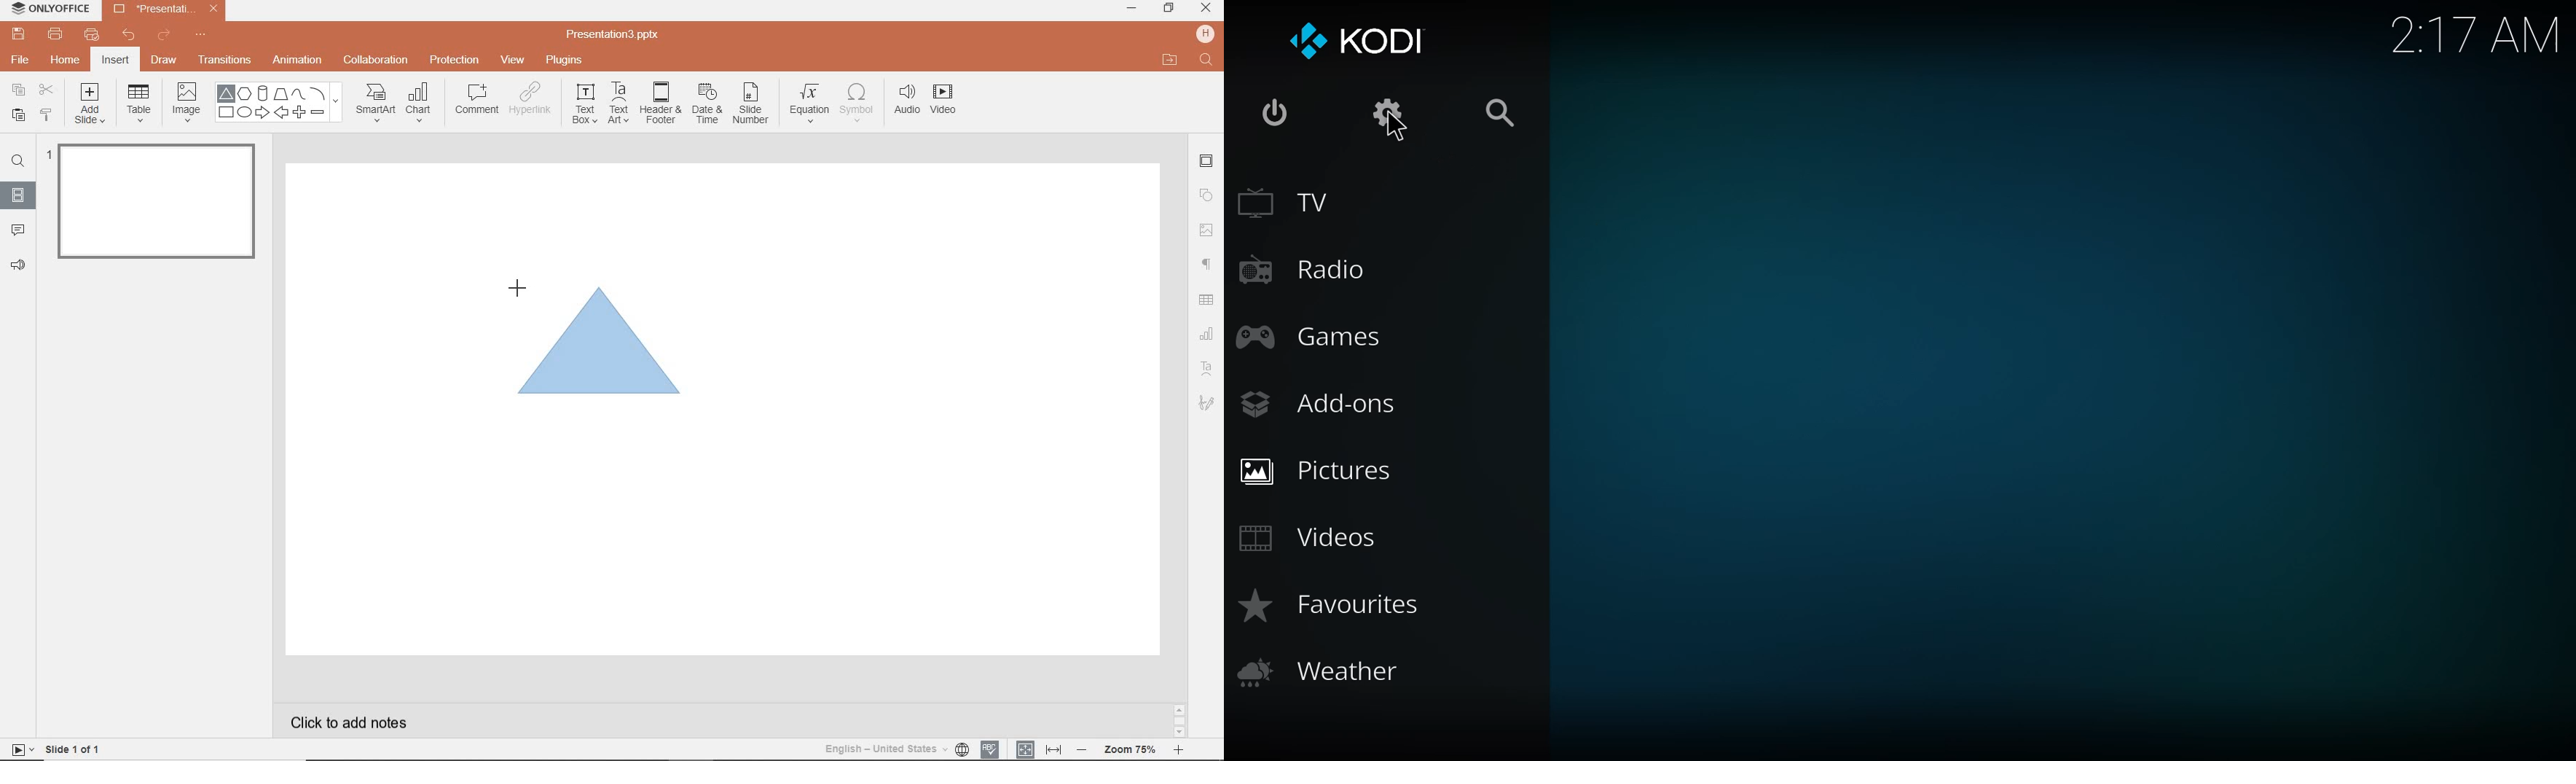 The height and width of the screenshot is (784, 2576). What do you see at coordinates (455, 58) in the screenshot?
I see `PROTECTION` at bounding box center [455, 58].